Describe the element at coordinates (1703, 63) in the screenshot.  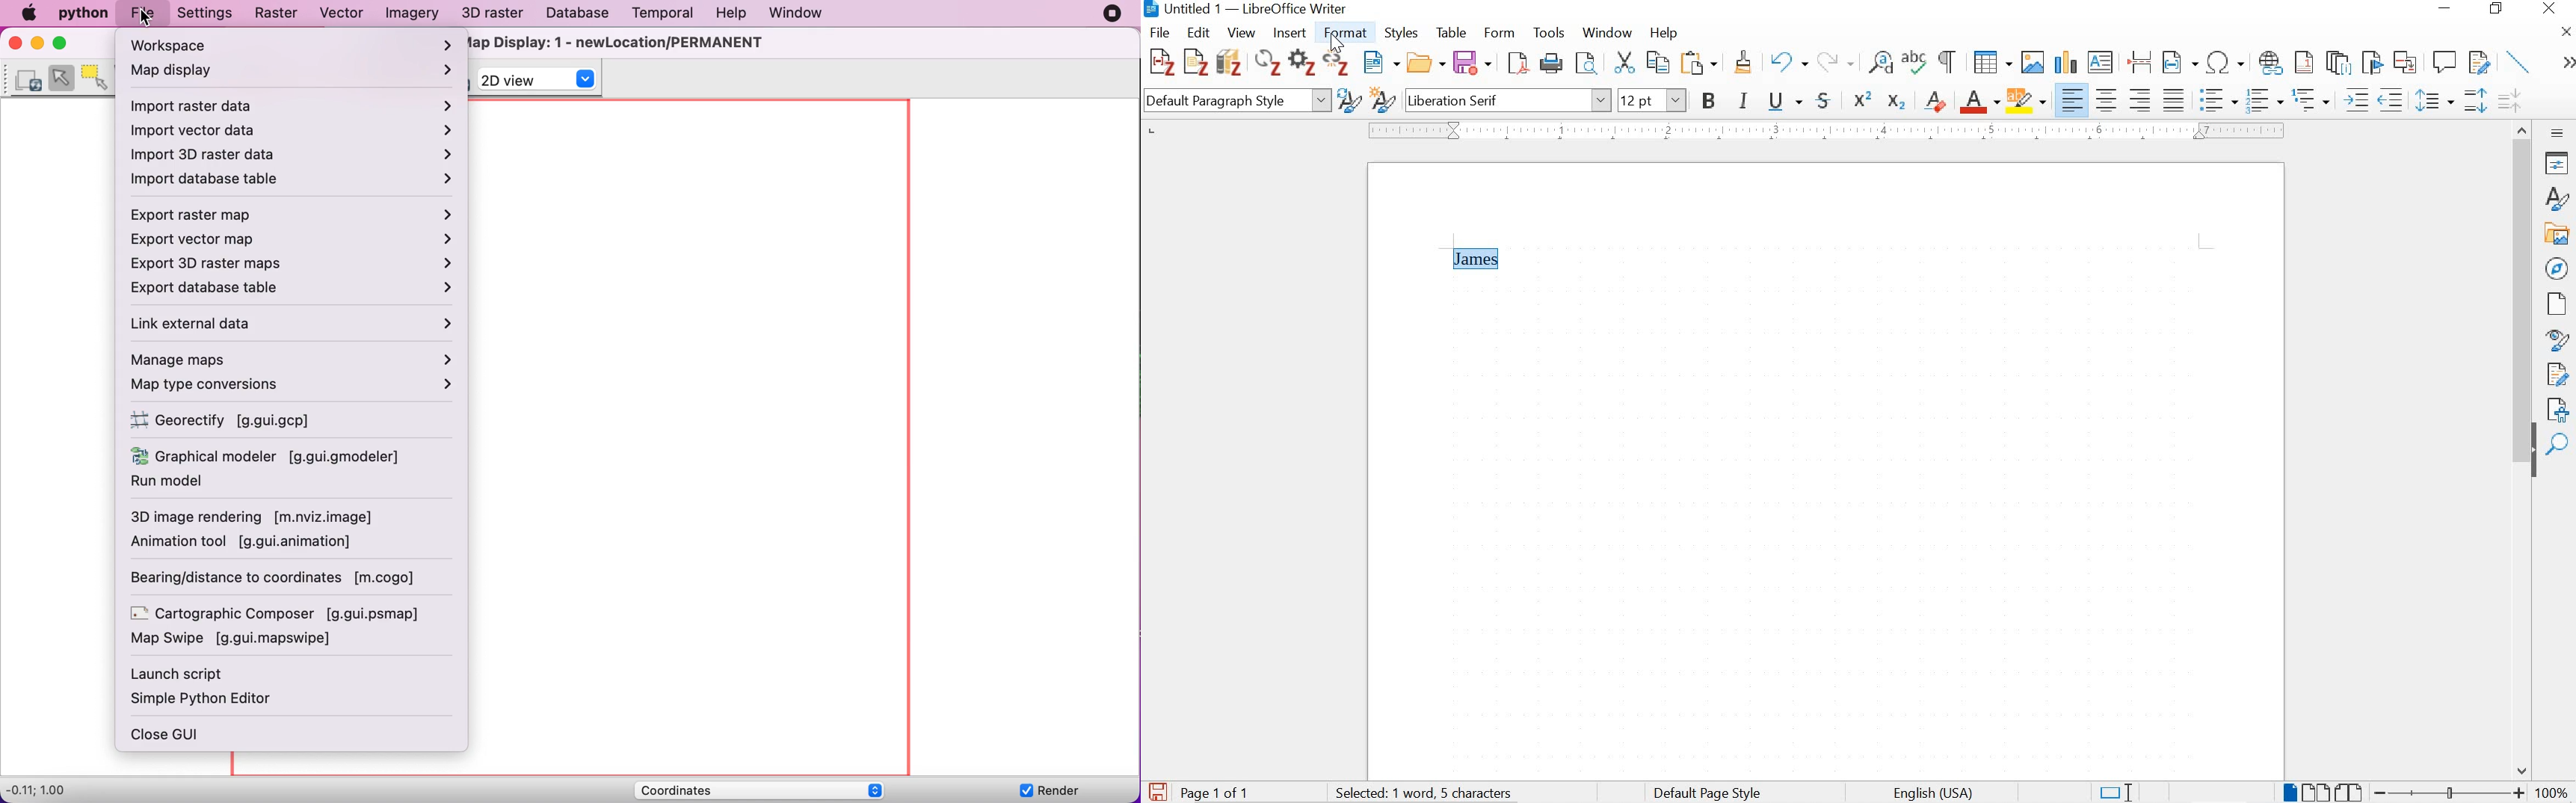
I see `paste` at that location.